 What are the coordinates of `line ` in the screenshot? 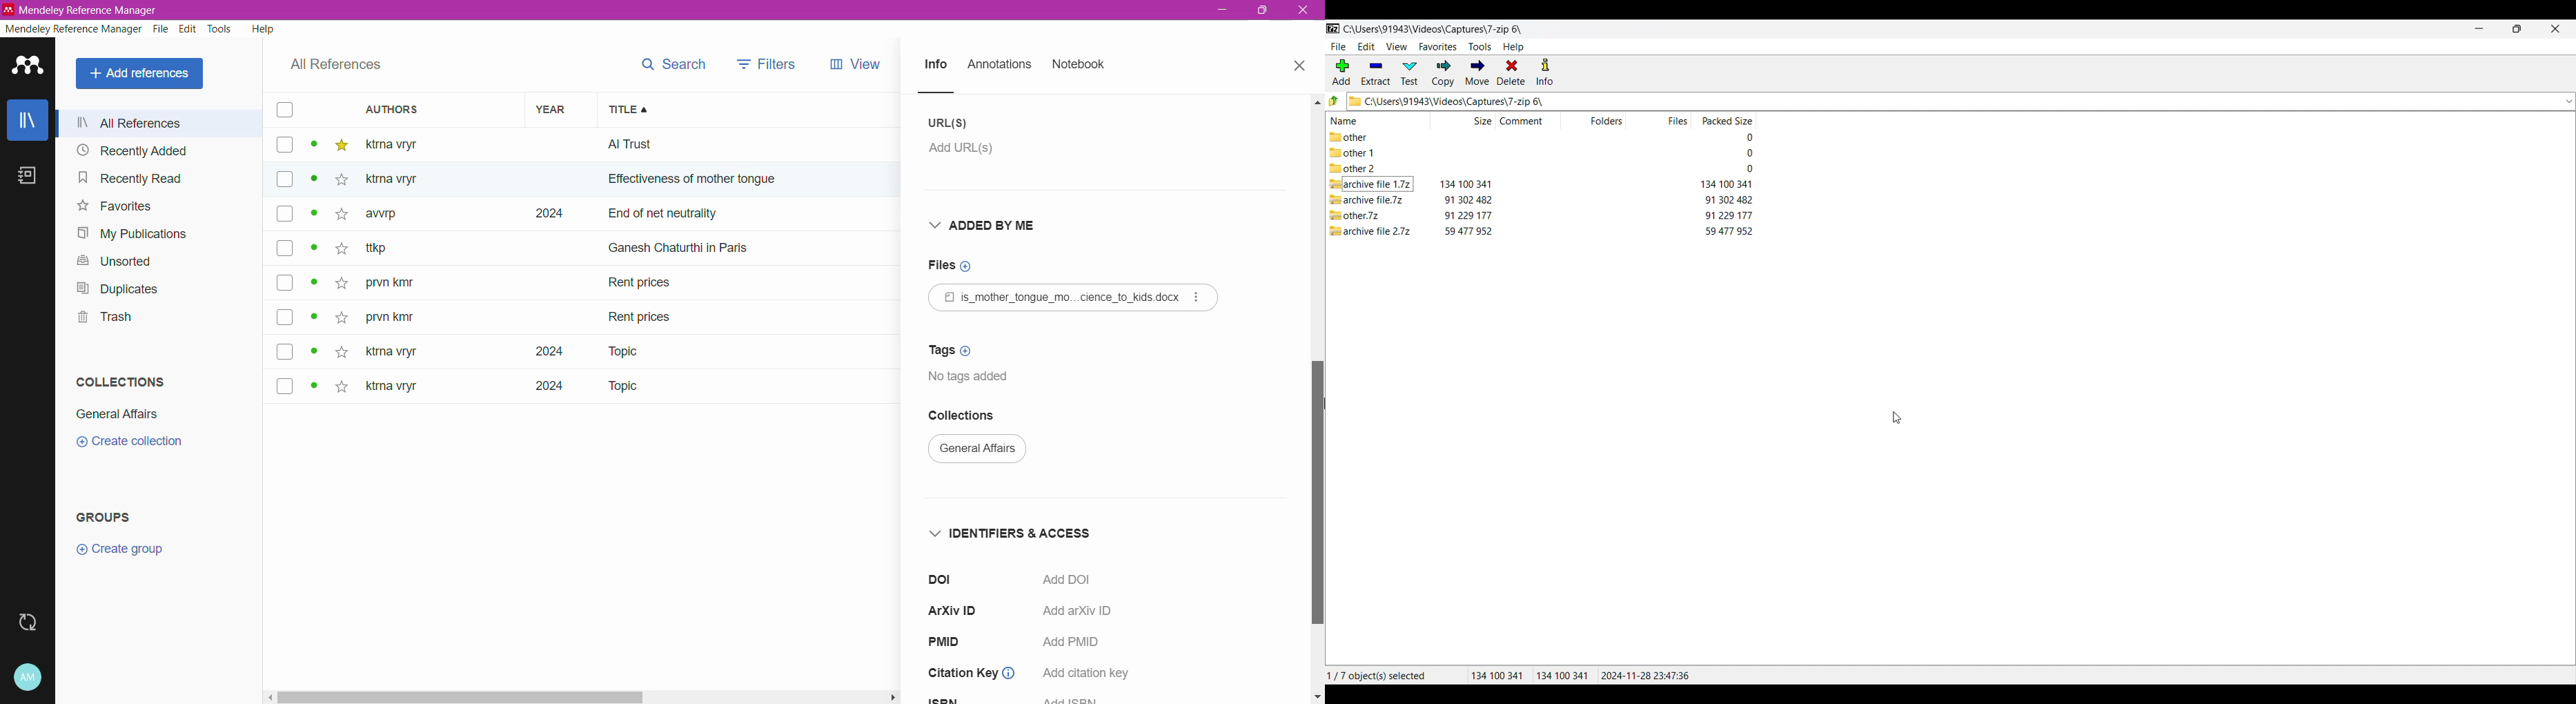 It's located at (949, 92).